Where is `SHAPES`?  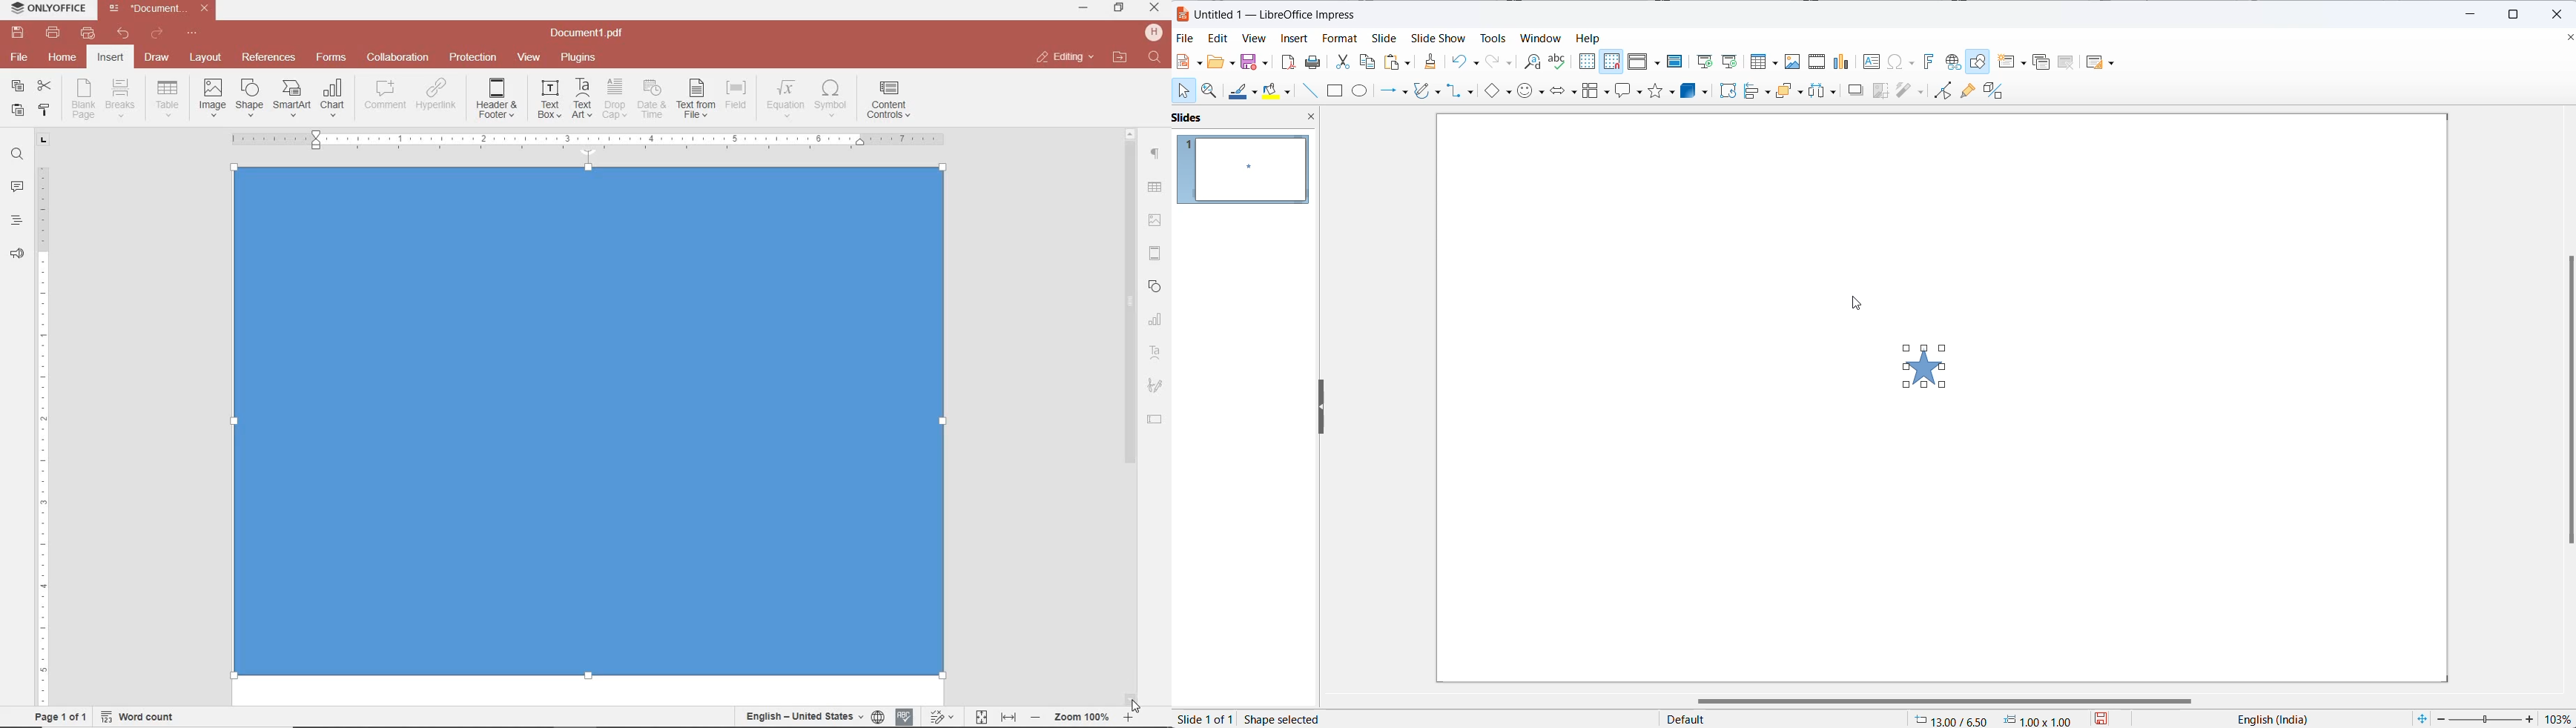 SHAPES is located at coordinates (1156, 288).